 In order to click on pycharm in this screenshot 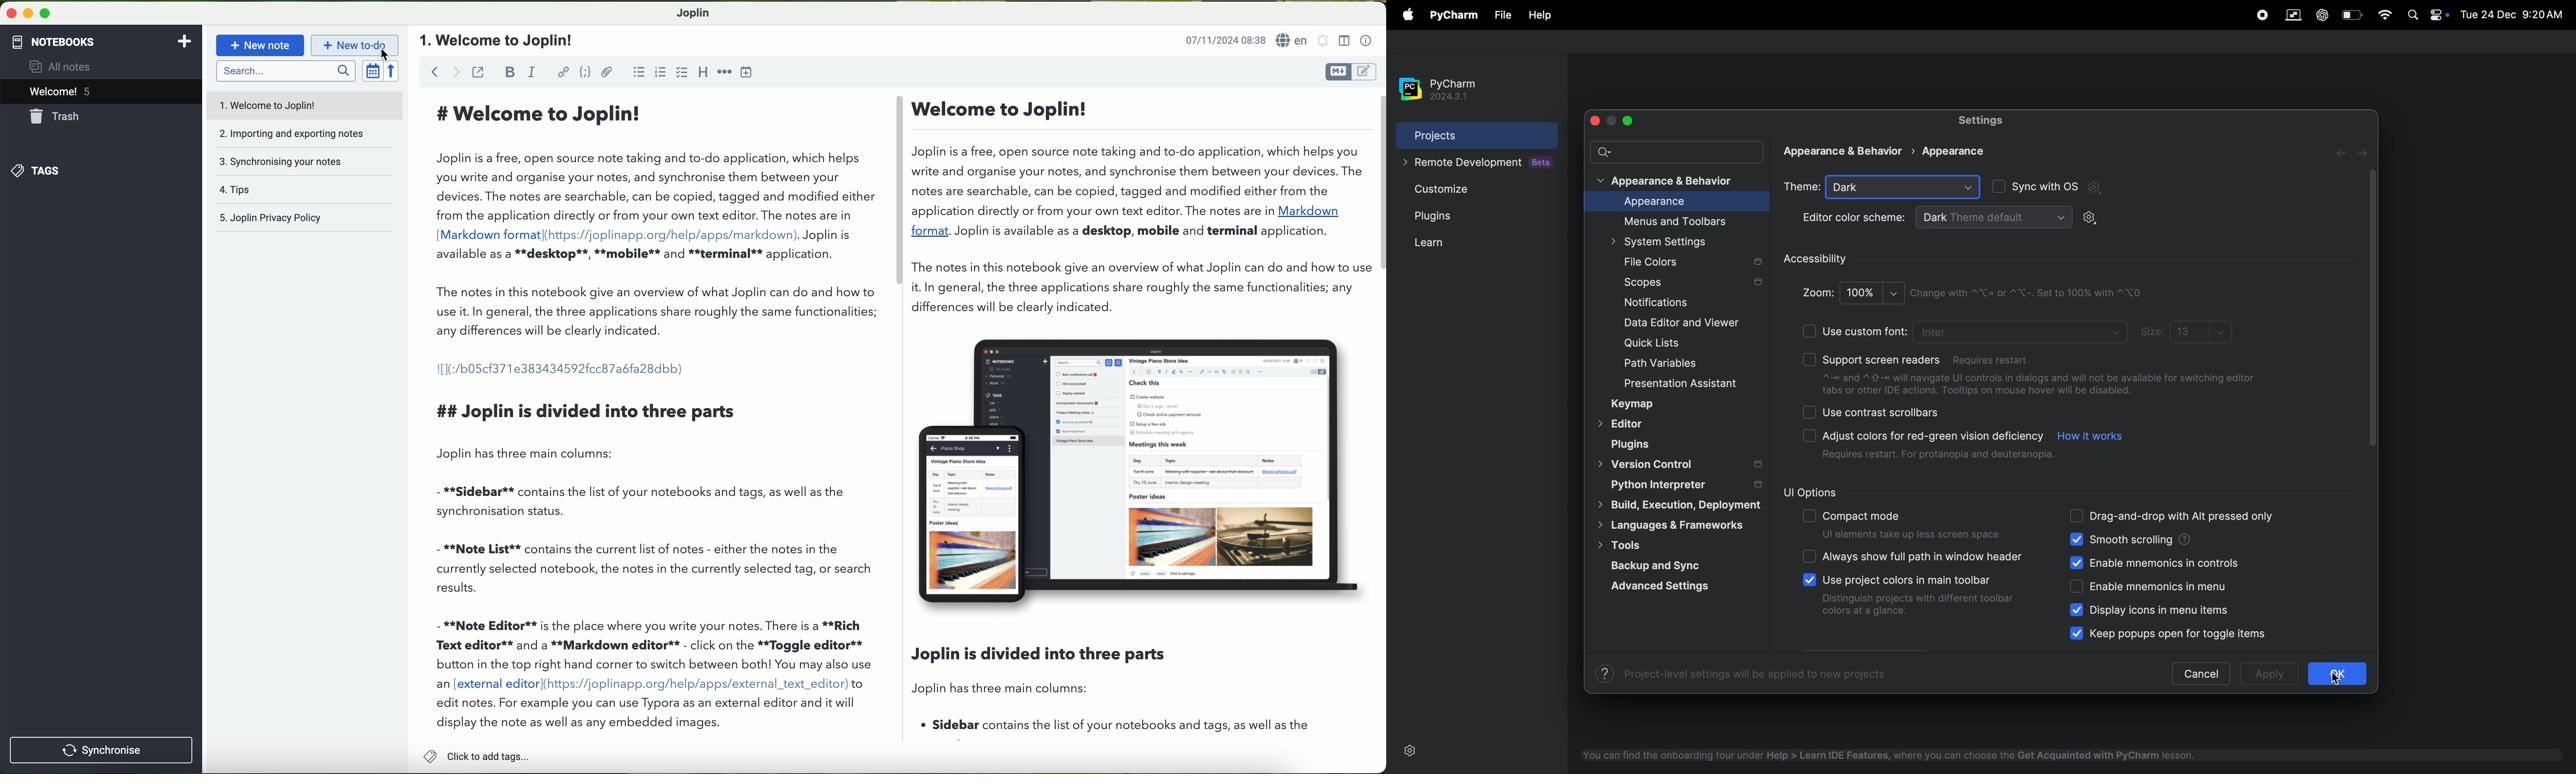, I will do `click(1456, 15)`.